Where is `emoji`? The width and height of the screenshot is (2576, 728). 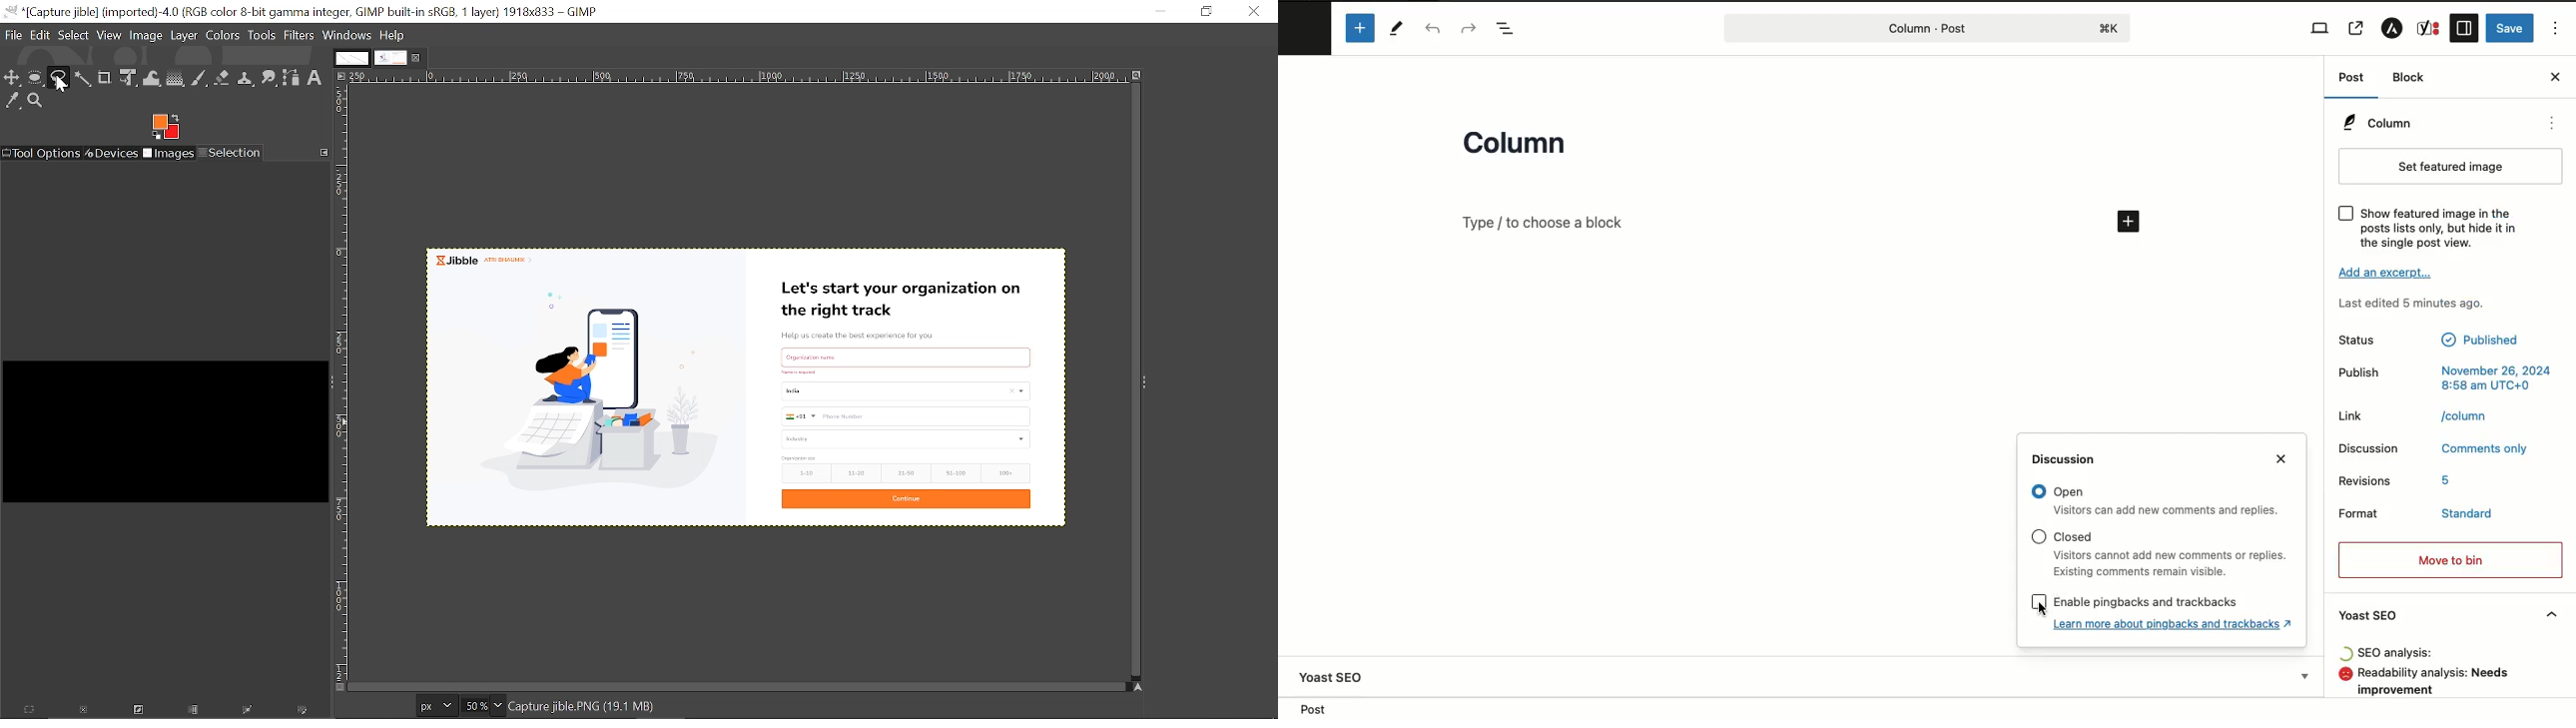
emoji is located at coordinates (2346, 674).